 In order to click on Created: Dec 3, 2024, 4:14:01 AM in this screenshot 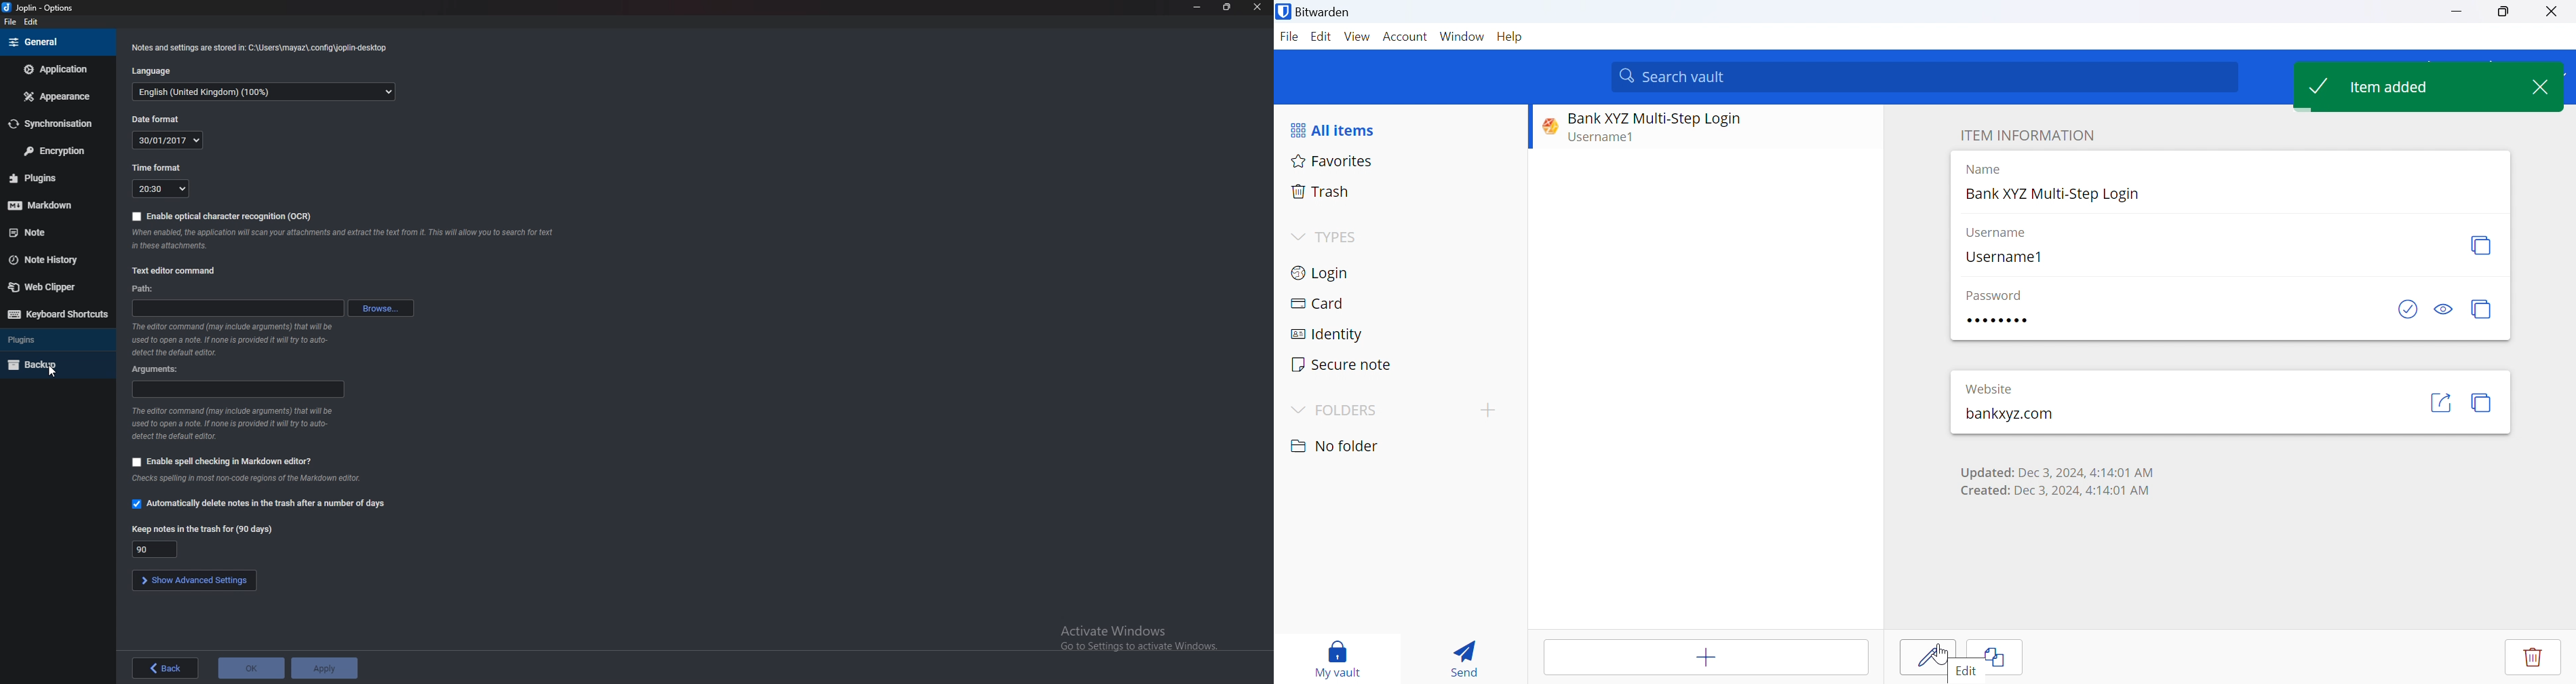, I will do `click(2052, 490)`.